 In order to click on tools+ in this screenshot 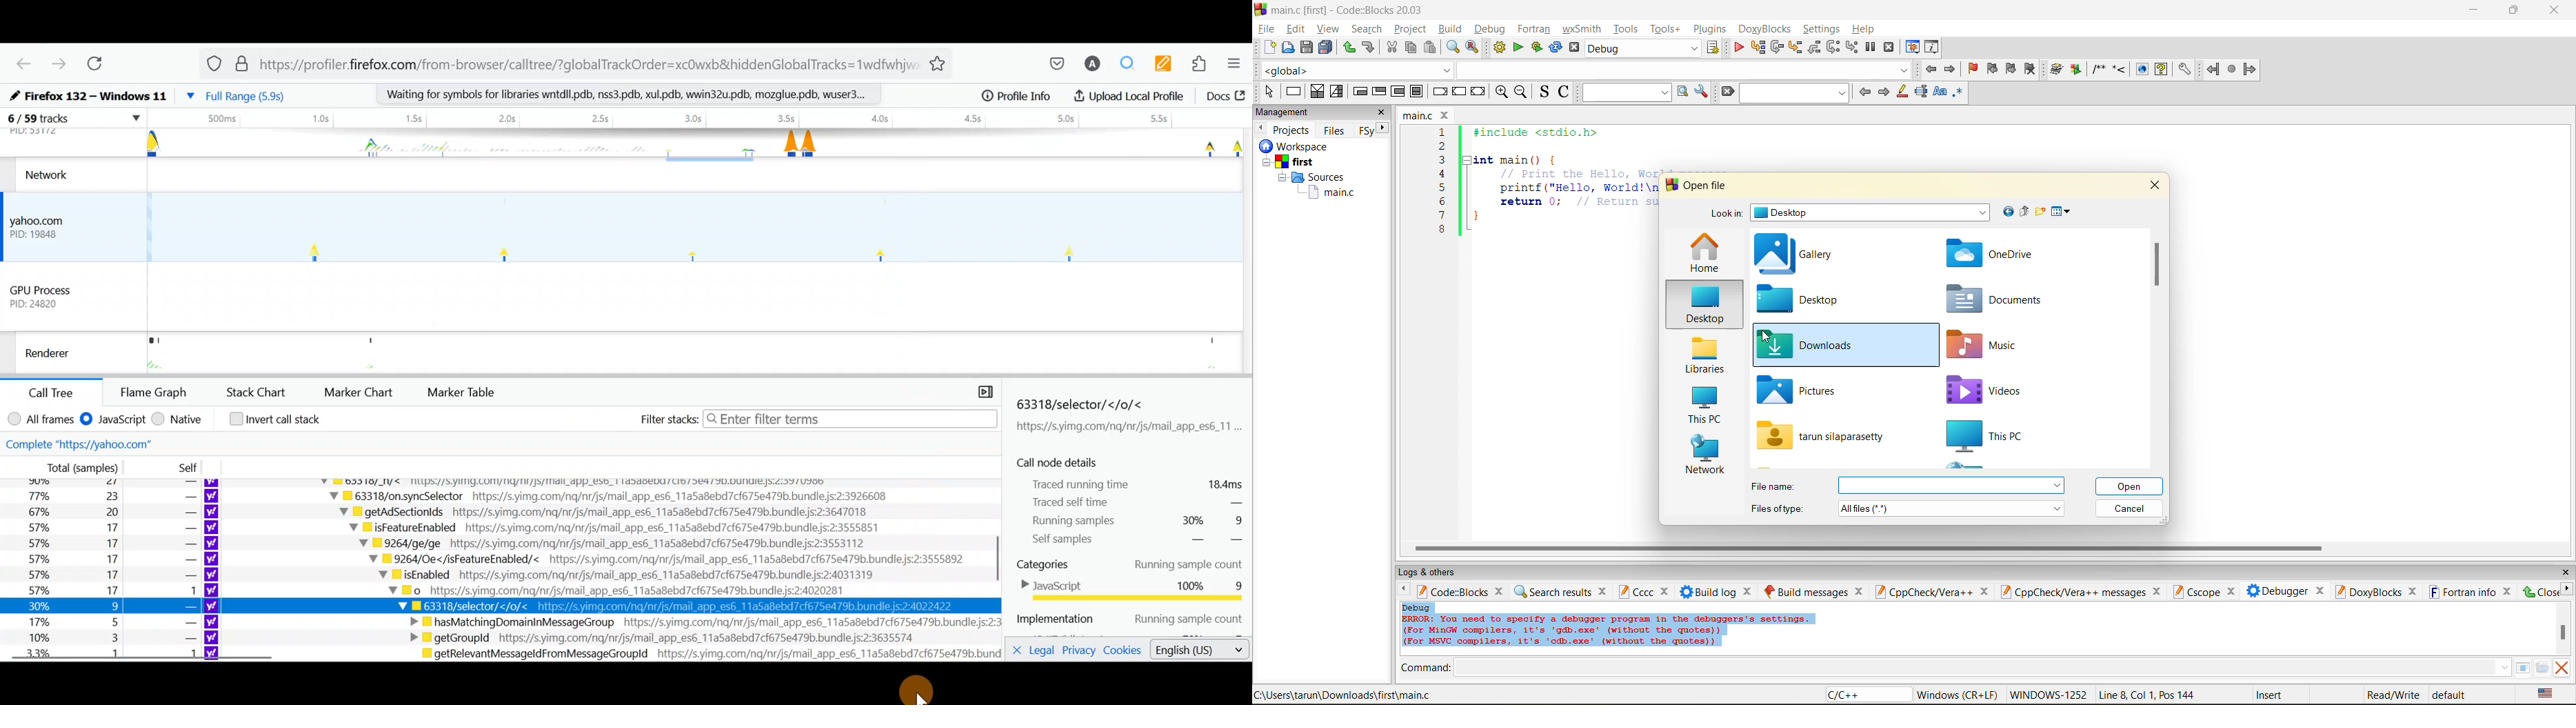, I will do `click(1665, 29)`.